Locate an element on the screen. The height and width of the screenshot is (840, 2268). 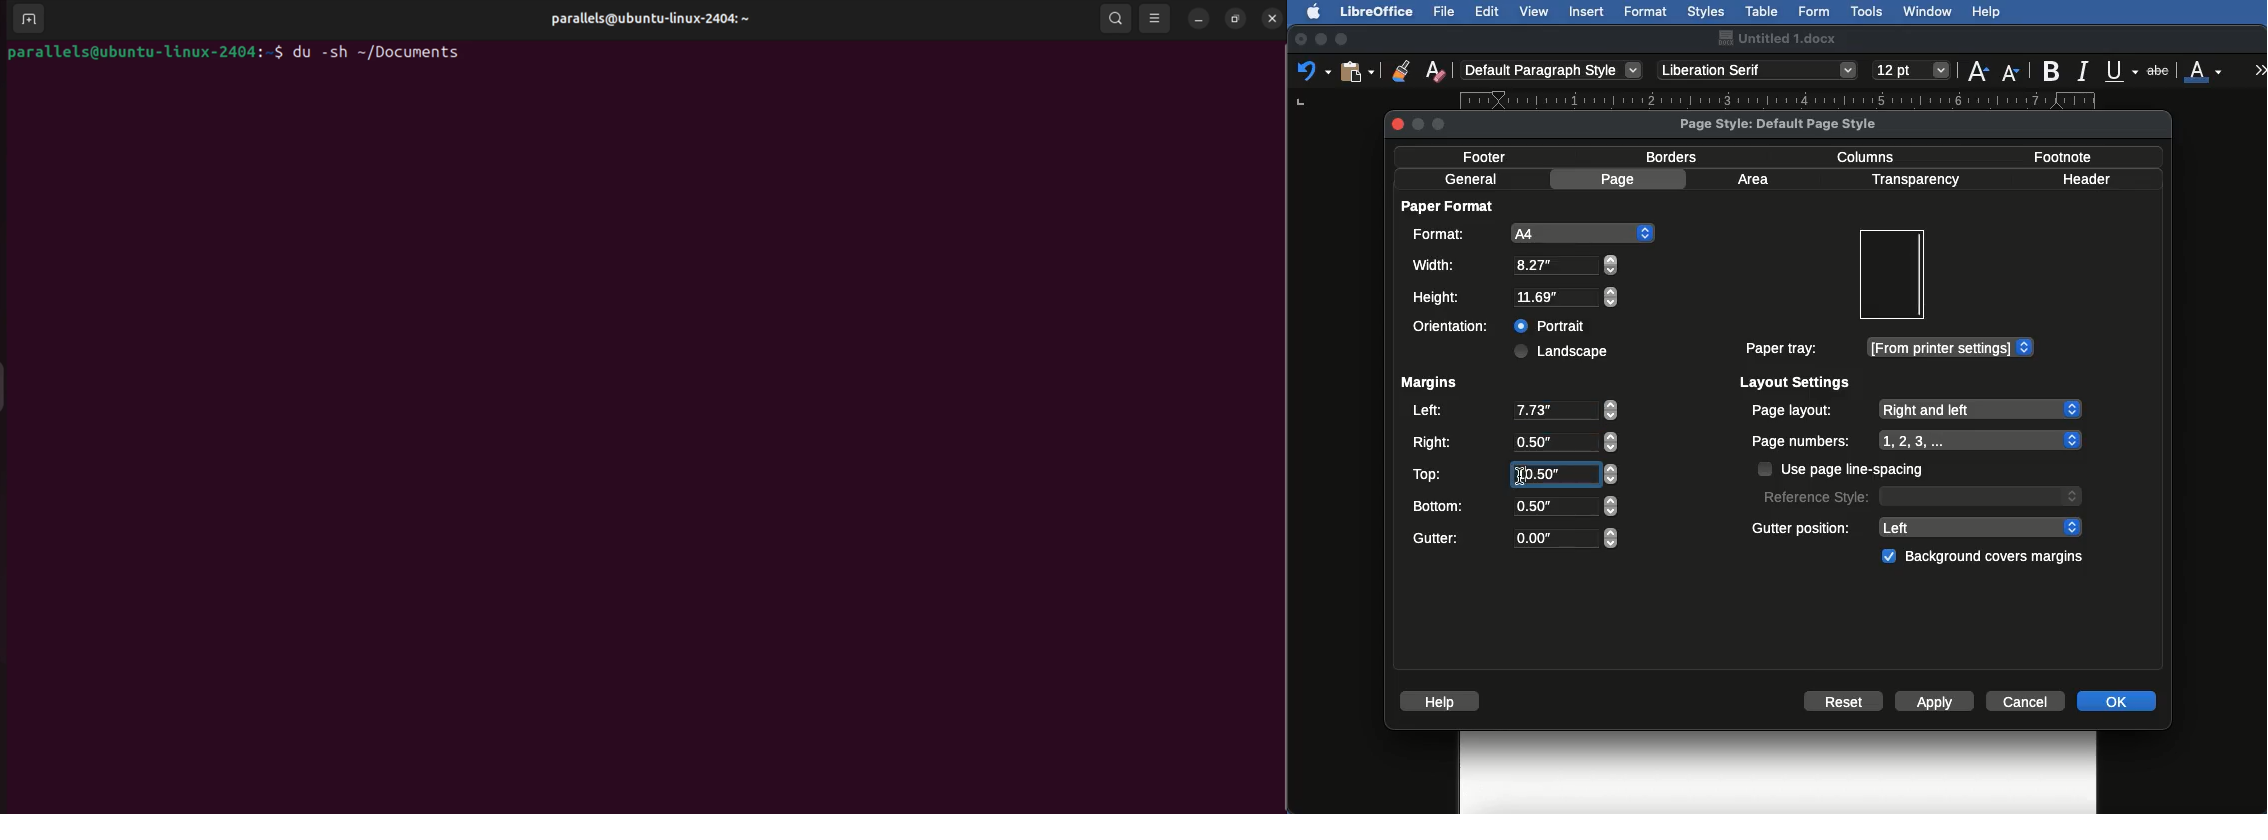
Margins is located at coordinates (1428, 383).